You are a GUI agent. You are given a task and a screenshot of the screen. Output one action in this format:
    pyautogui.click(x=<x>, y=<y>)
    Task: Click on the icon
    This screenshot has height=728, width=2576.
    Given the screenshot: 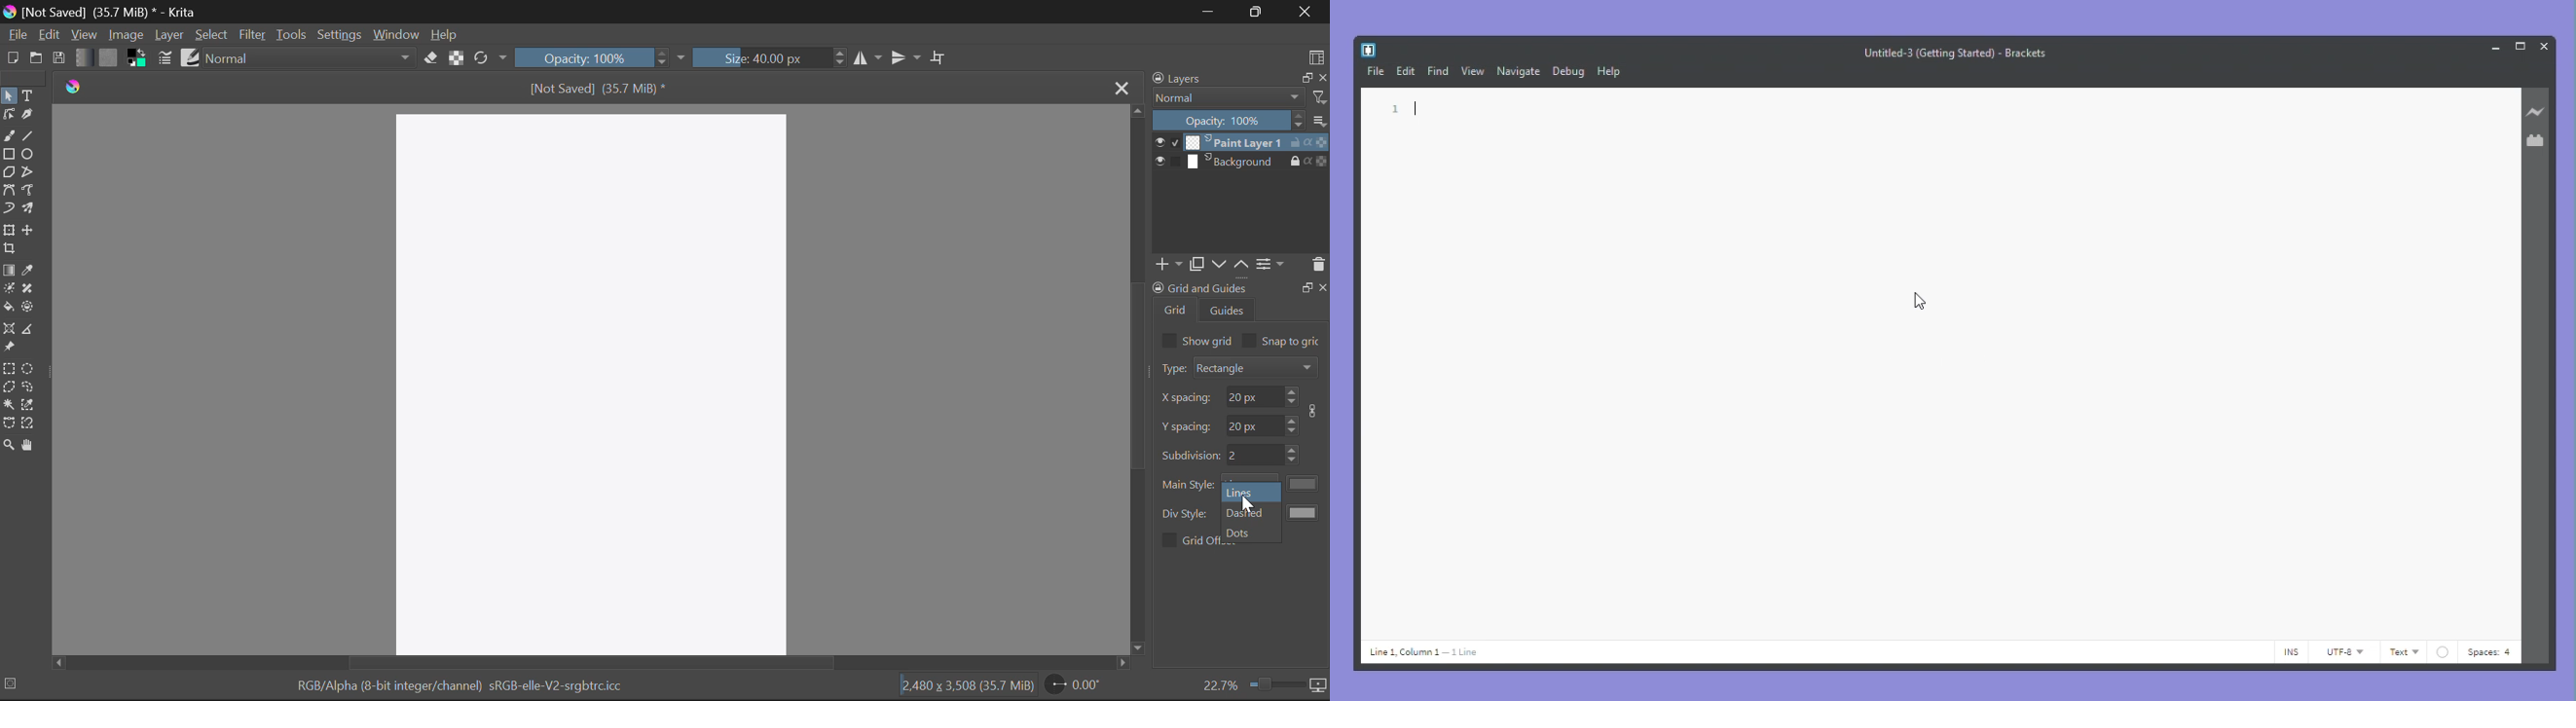 What is the action you would take?
    pyautogui.click(x=1319, y=686)
    